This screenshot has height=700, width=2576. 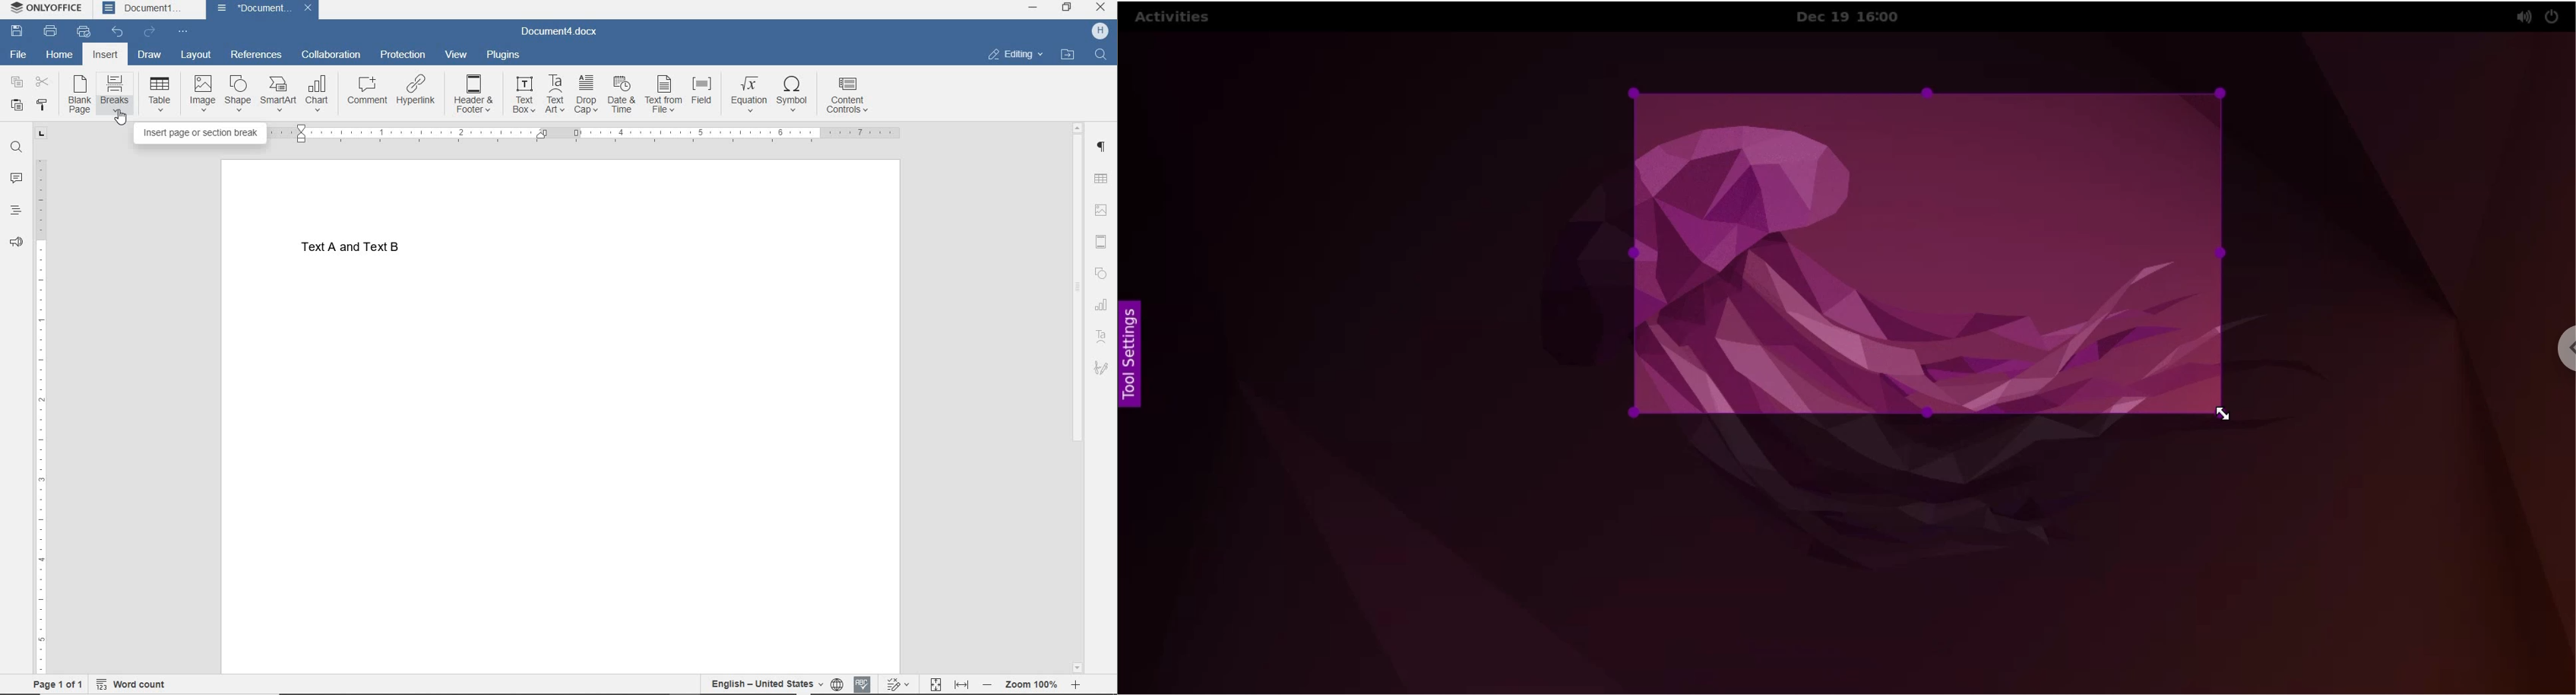 I want to click on HEADER & FOOTER, so click(x=476, y=94).